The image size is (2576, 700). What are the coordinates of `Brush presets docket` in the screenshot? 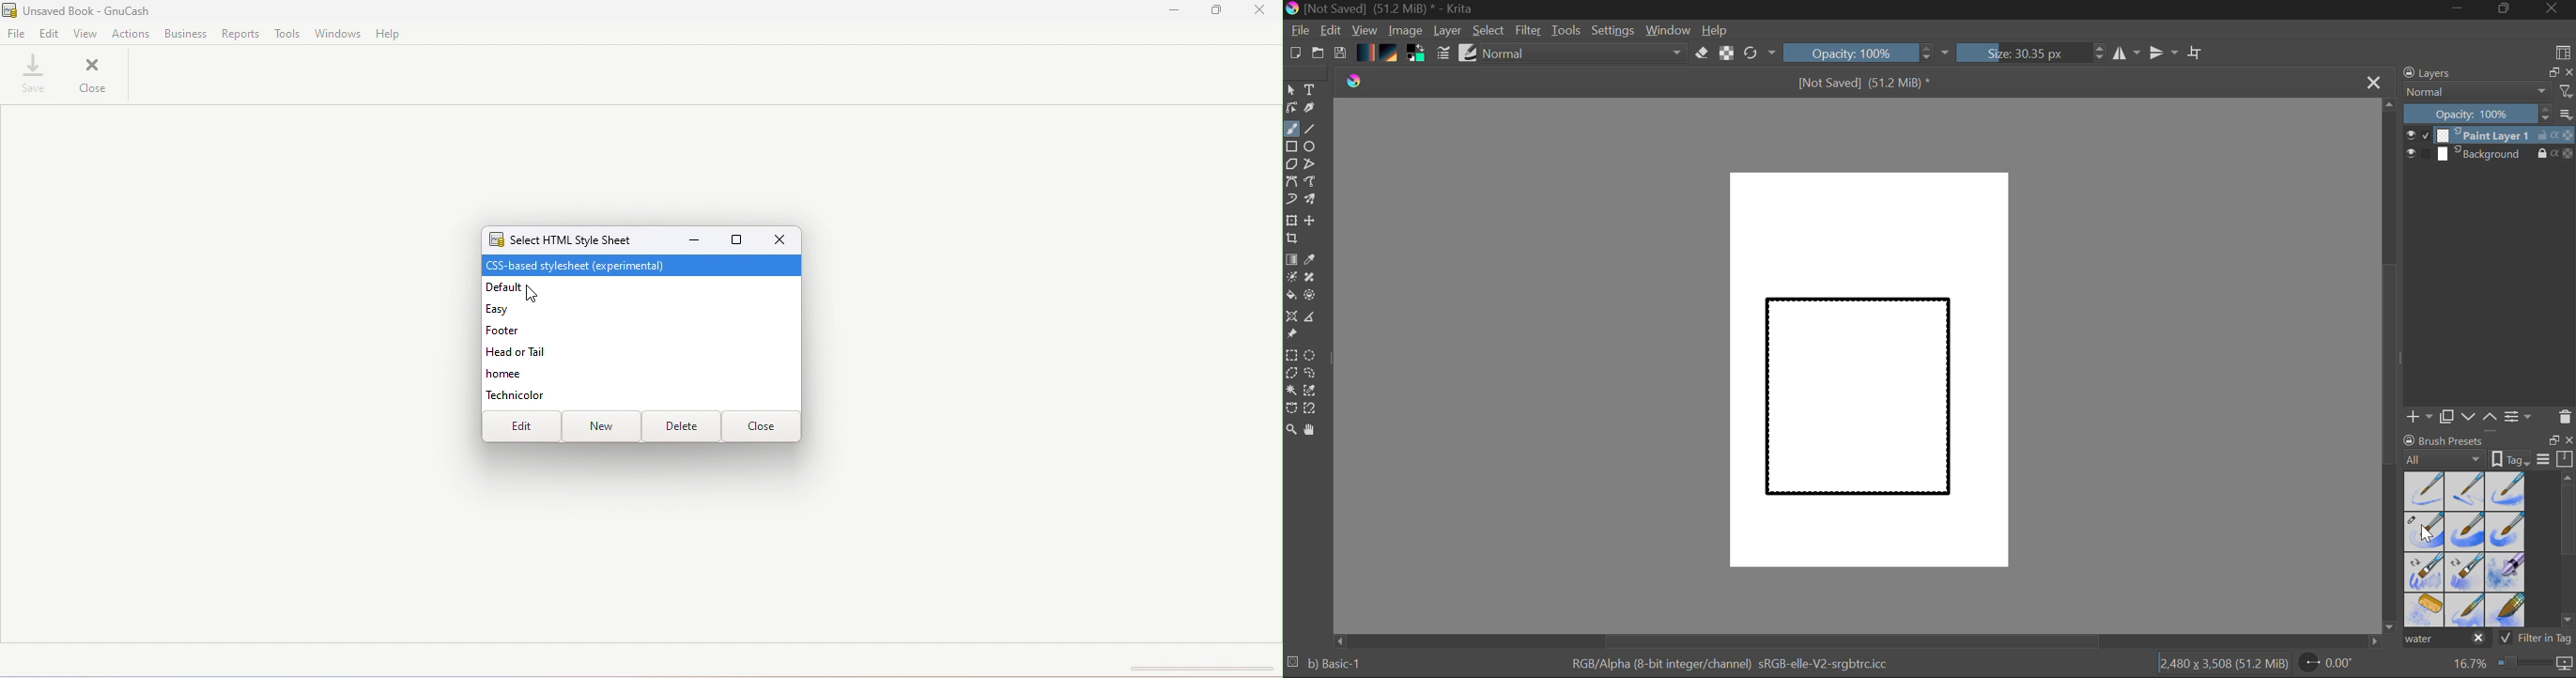 It's located at (2489, 450).